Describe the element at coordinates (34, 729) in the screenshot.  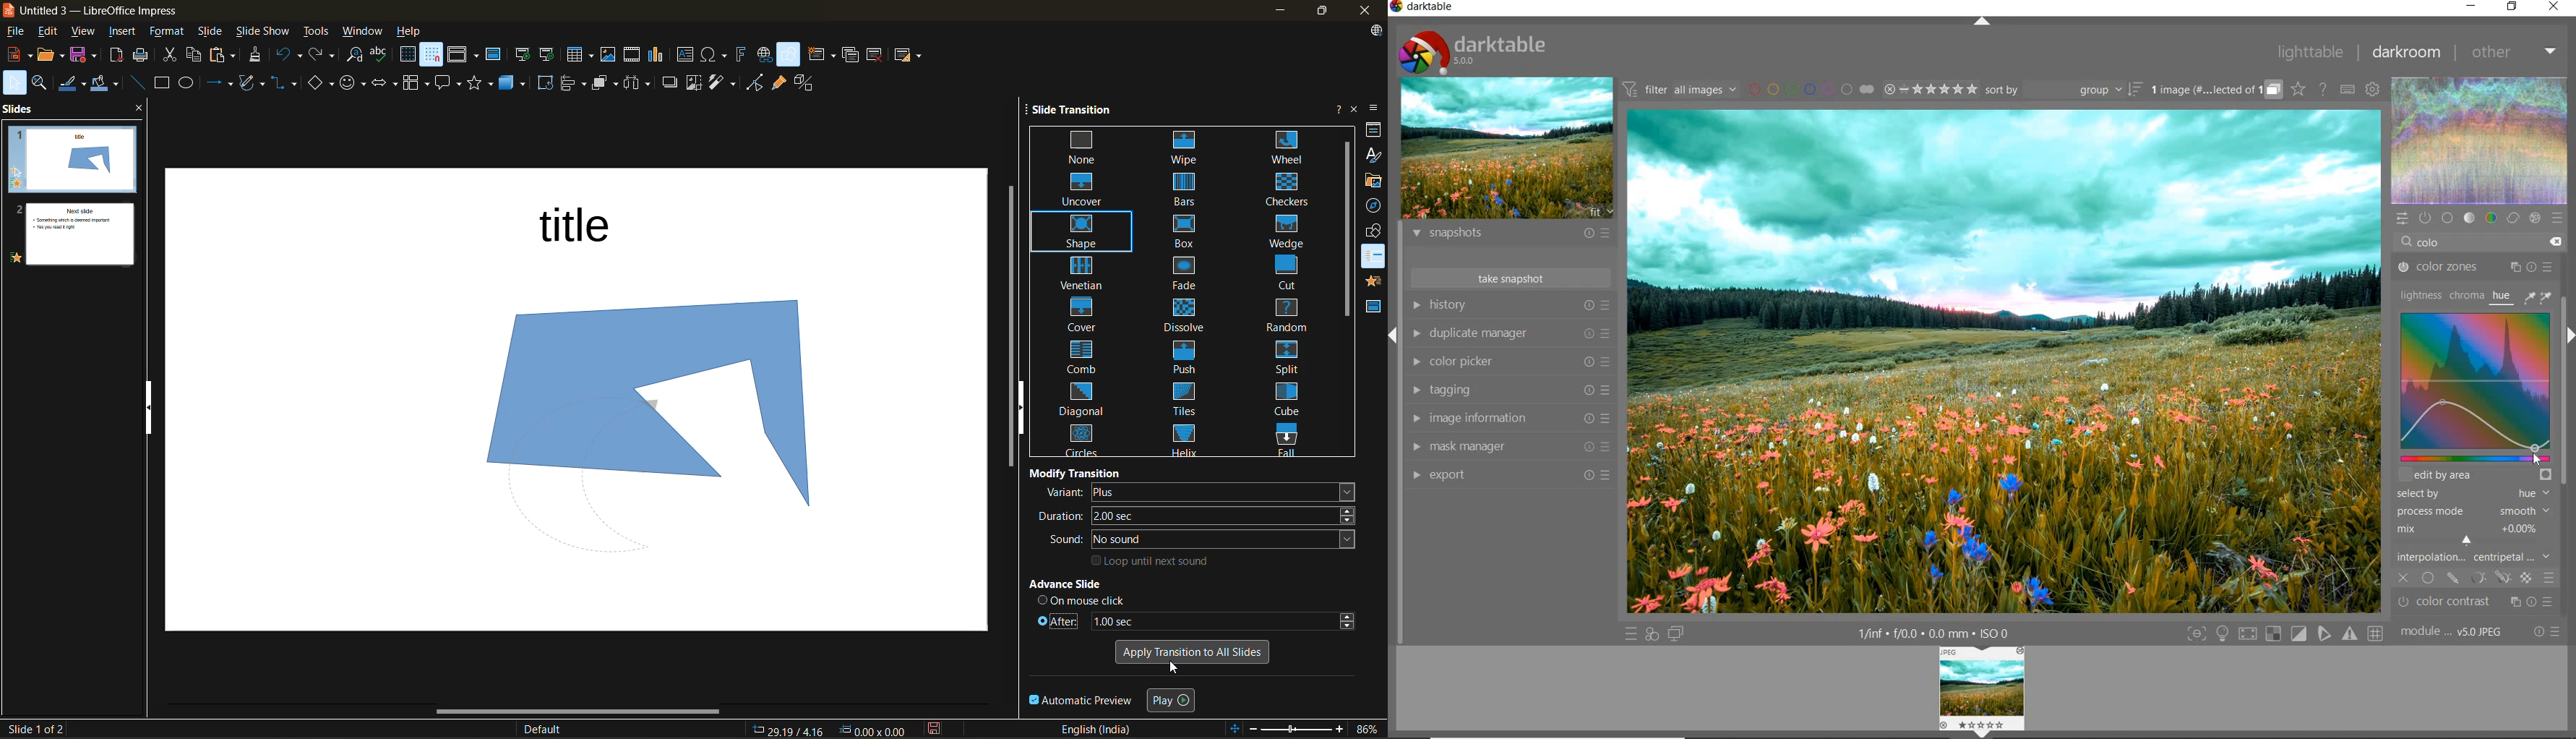
I see `slide count` at that location.